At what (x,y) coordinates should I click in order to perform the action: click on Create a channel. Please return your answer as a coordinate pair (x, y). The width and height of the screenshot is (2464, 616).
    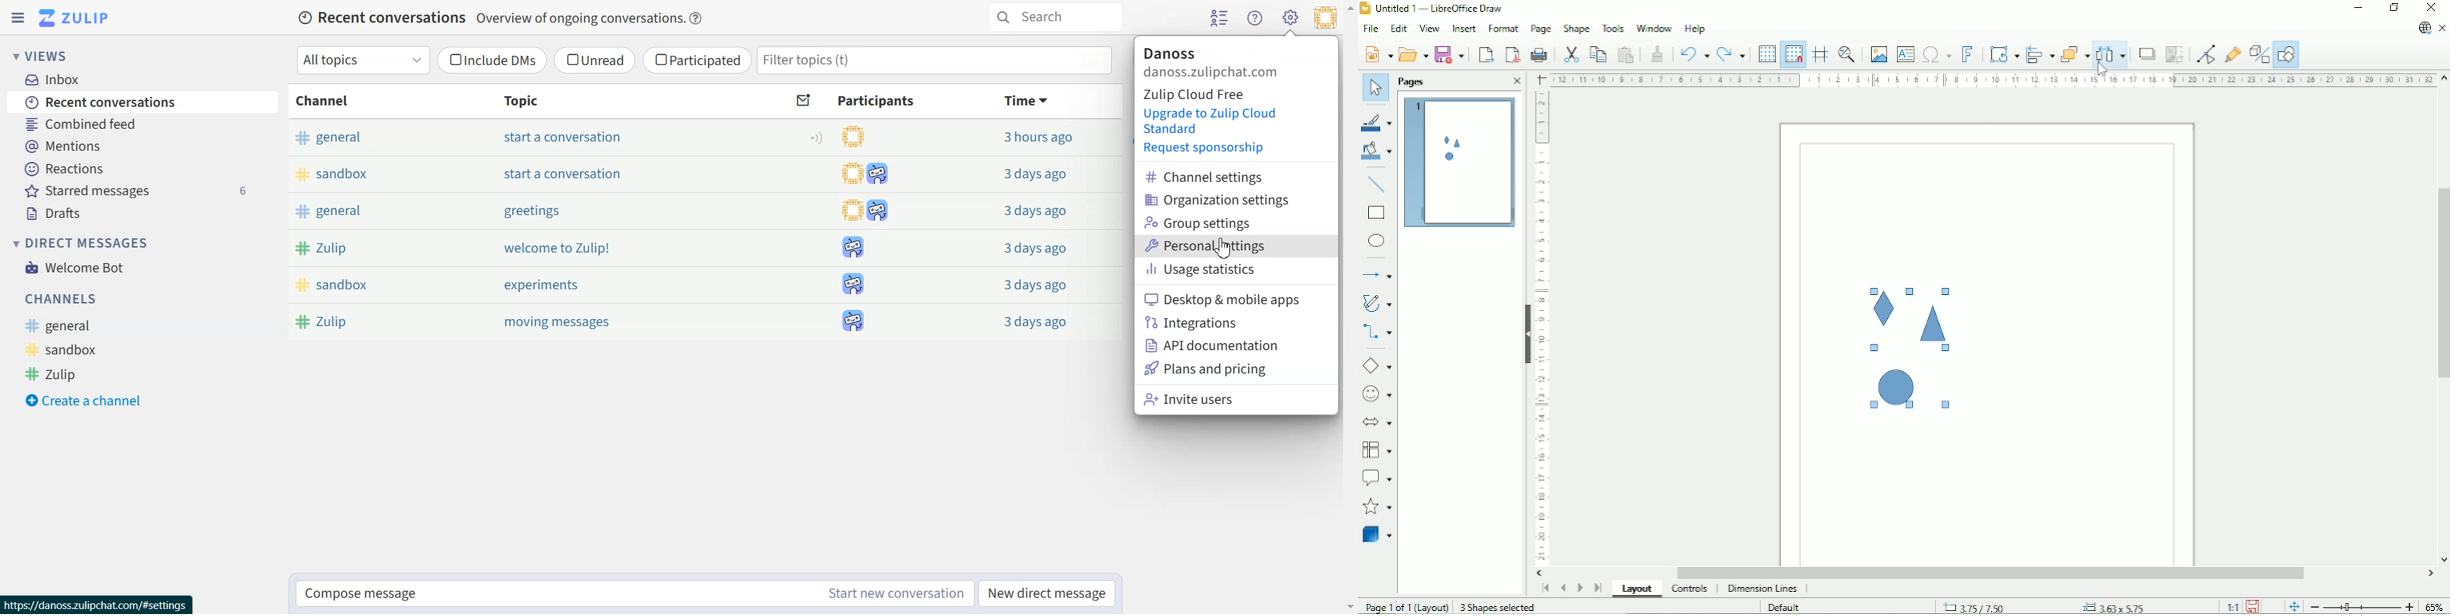
    Looking at the image, I should click on (83, 401).